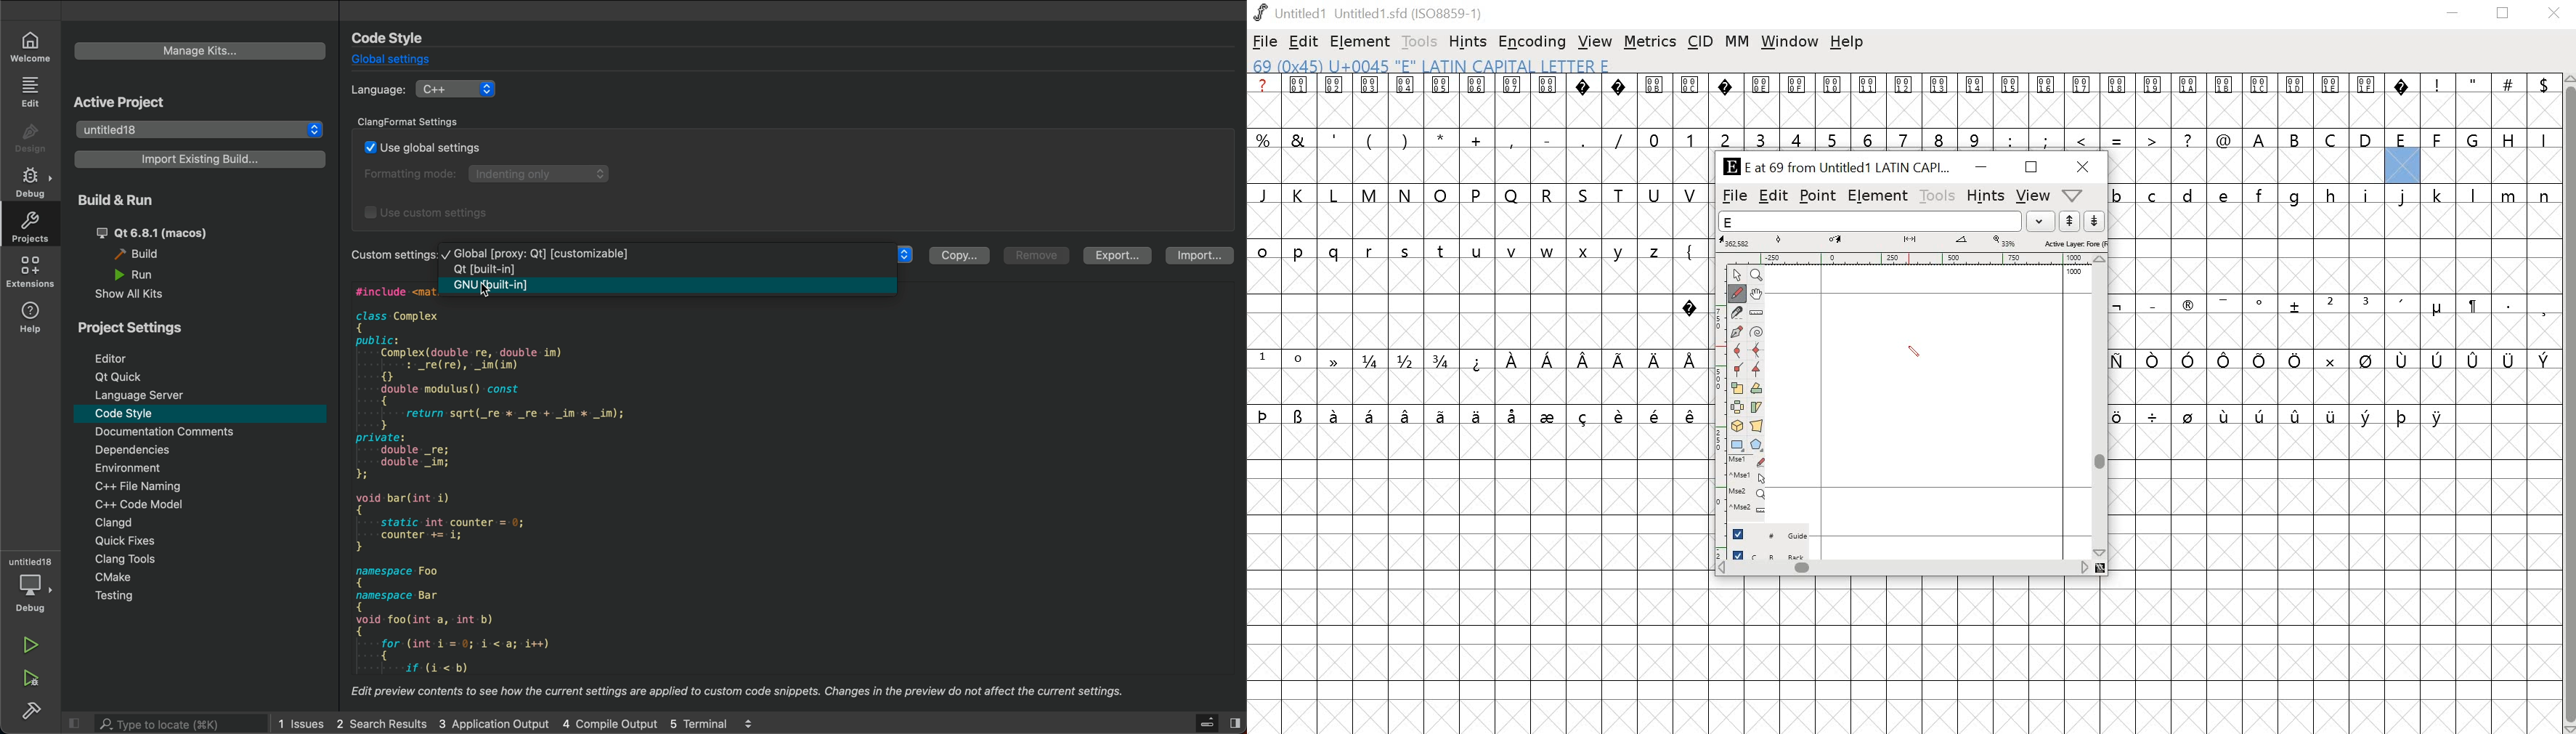 The width and height of the screenshot is (2576, 756). What do you see at coordinates (1219, 722) in the screenshot?
I see `close sidebar` at bounding box center [1219, 722].